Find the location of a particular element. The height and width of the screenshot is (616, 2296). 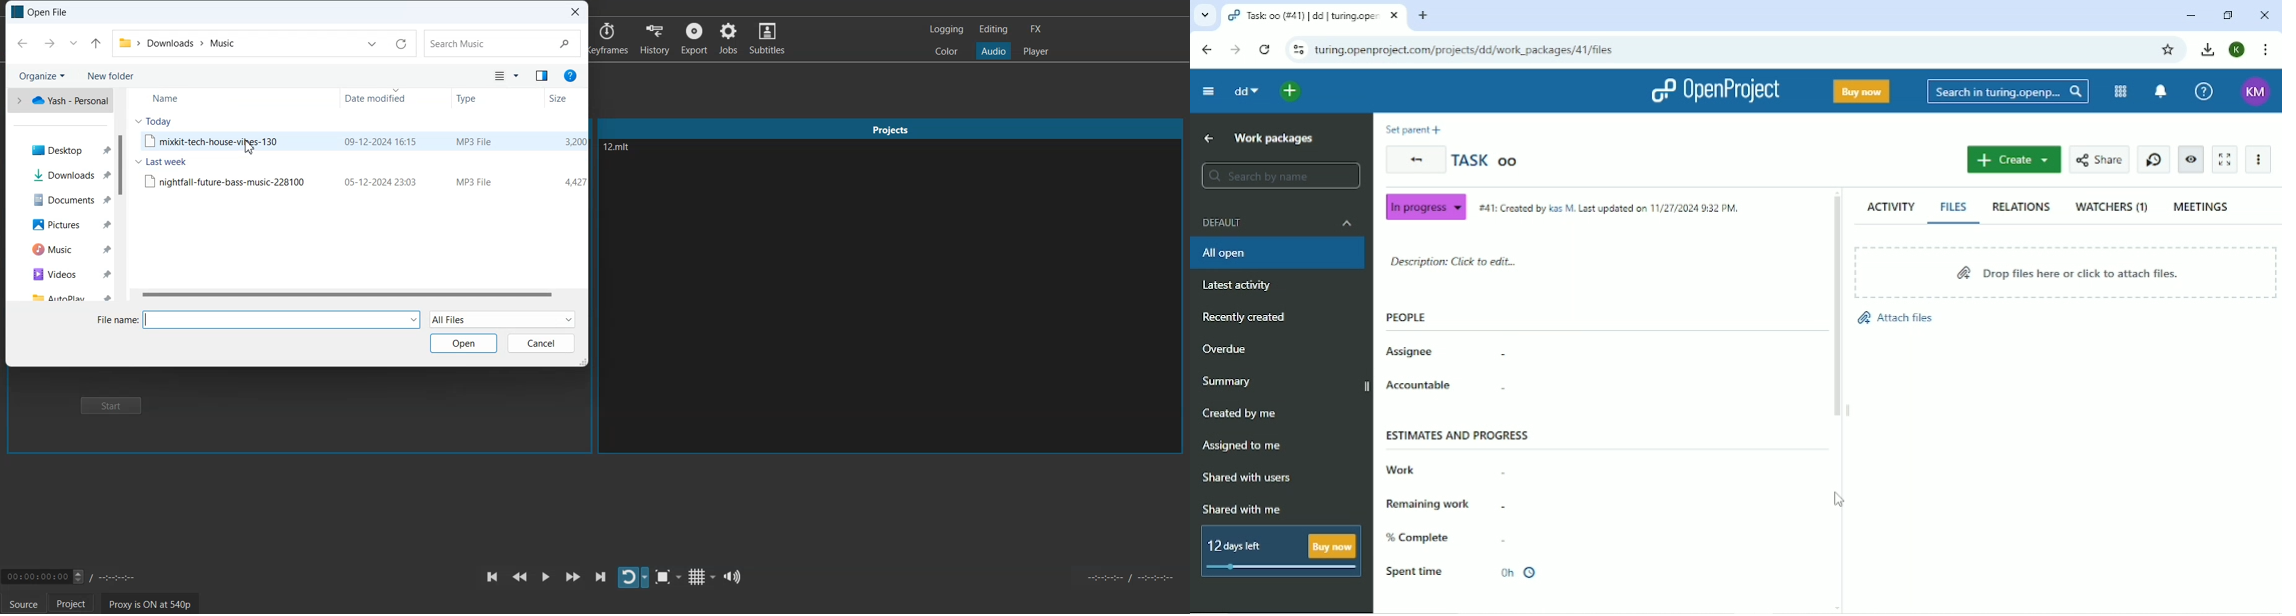

Overdue is located at coordinates (1229, 348).